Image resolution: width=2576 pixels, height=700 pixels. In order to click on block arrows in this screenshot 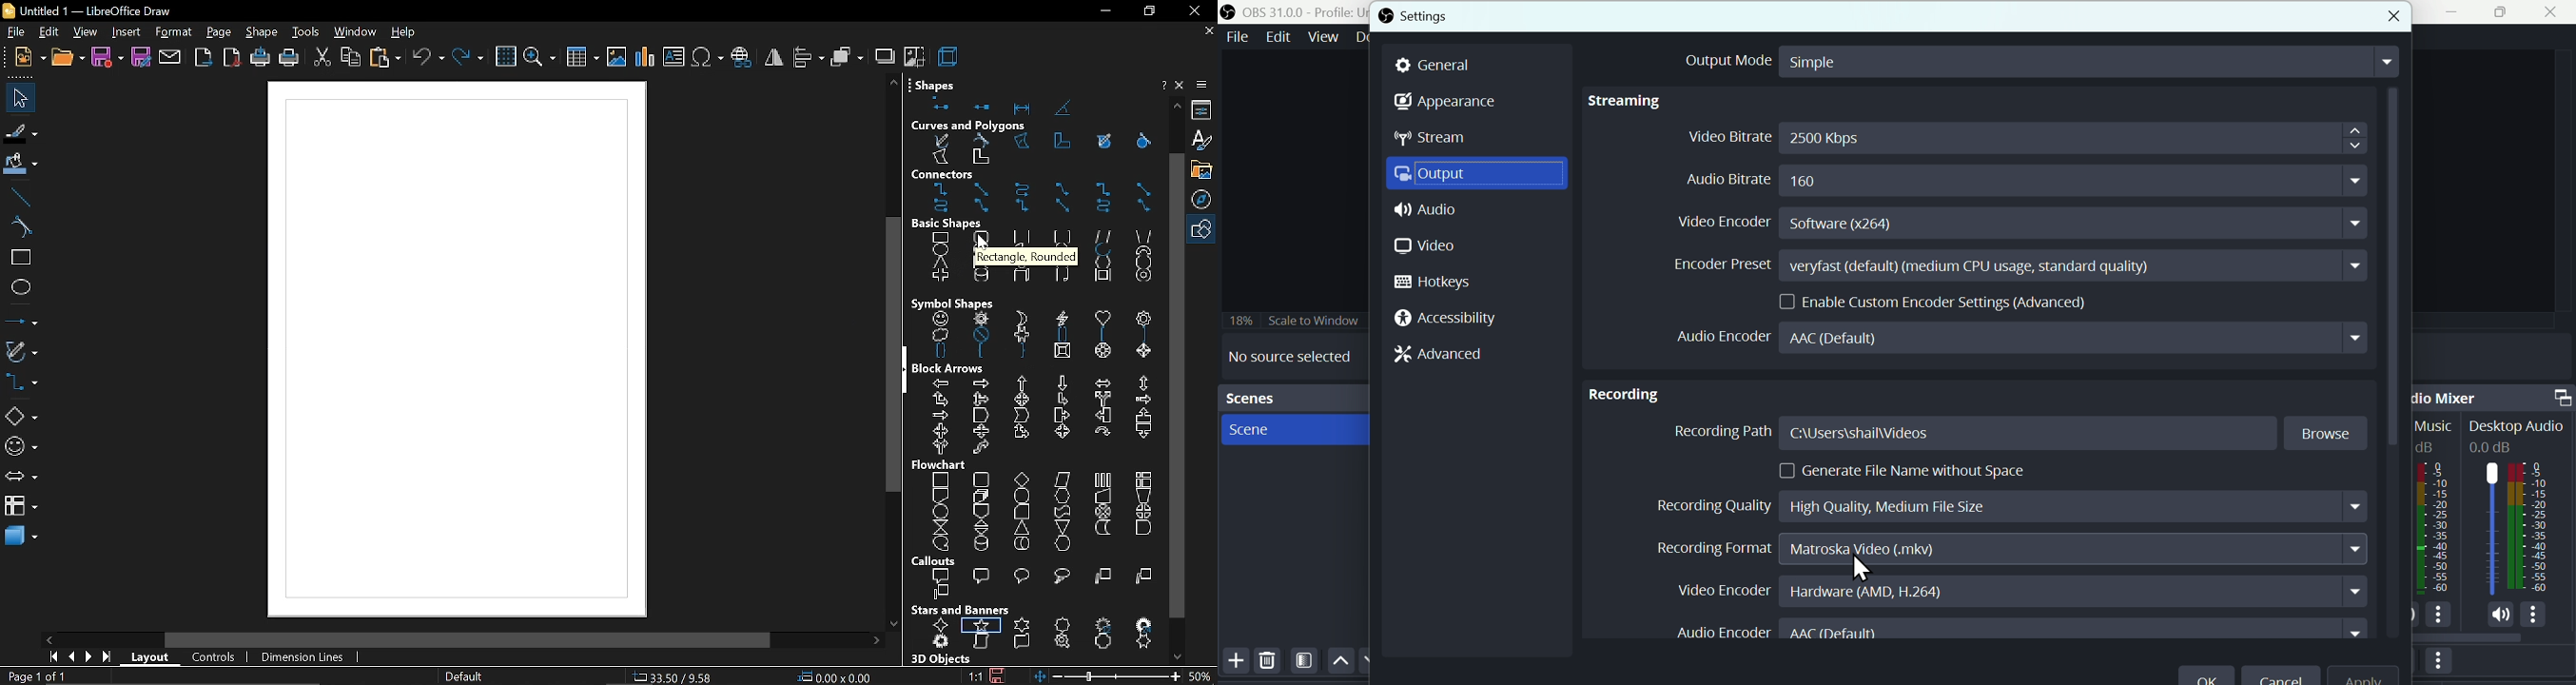, I will do `click(1037, 417)`.